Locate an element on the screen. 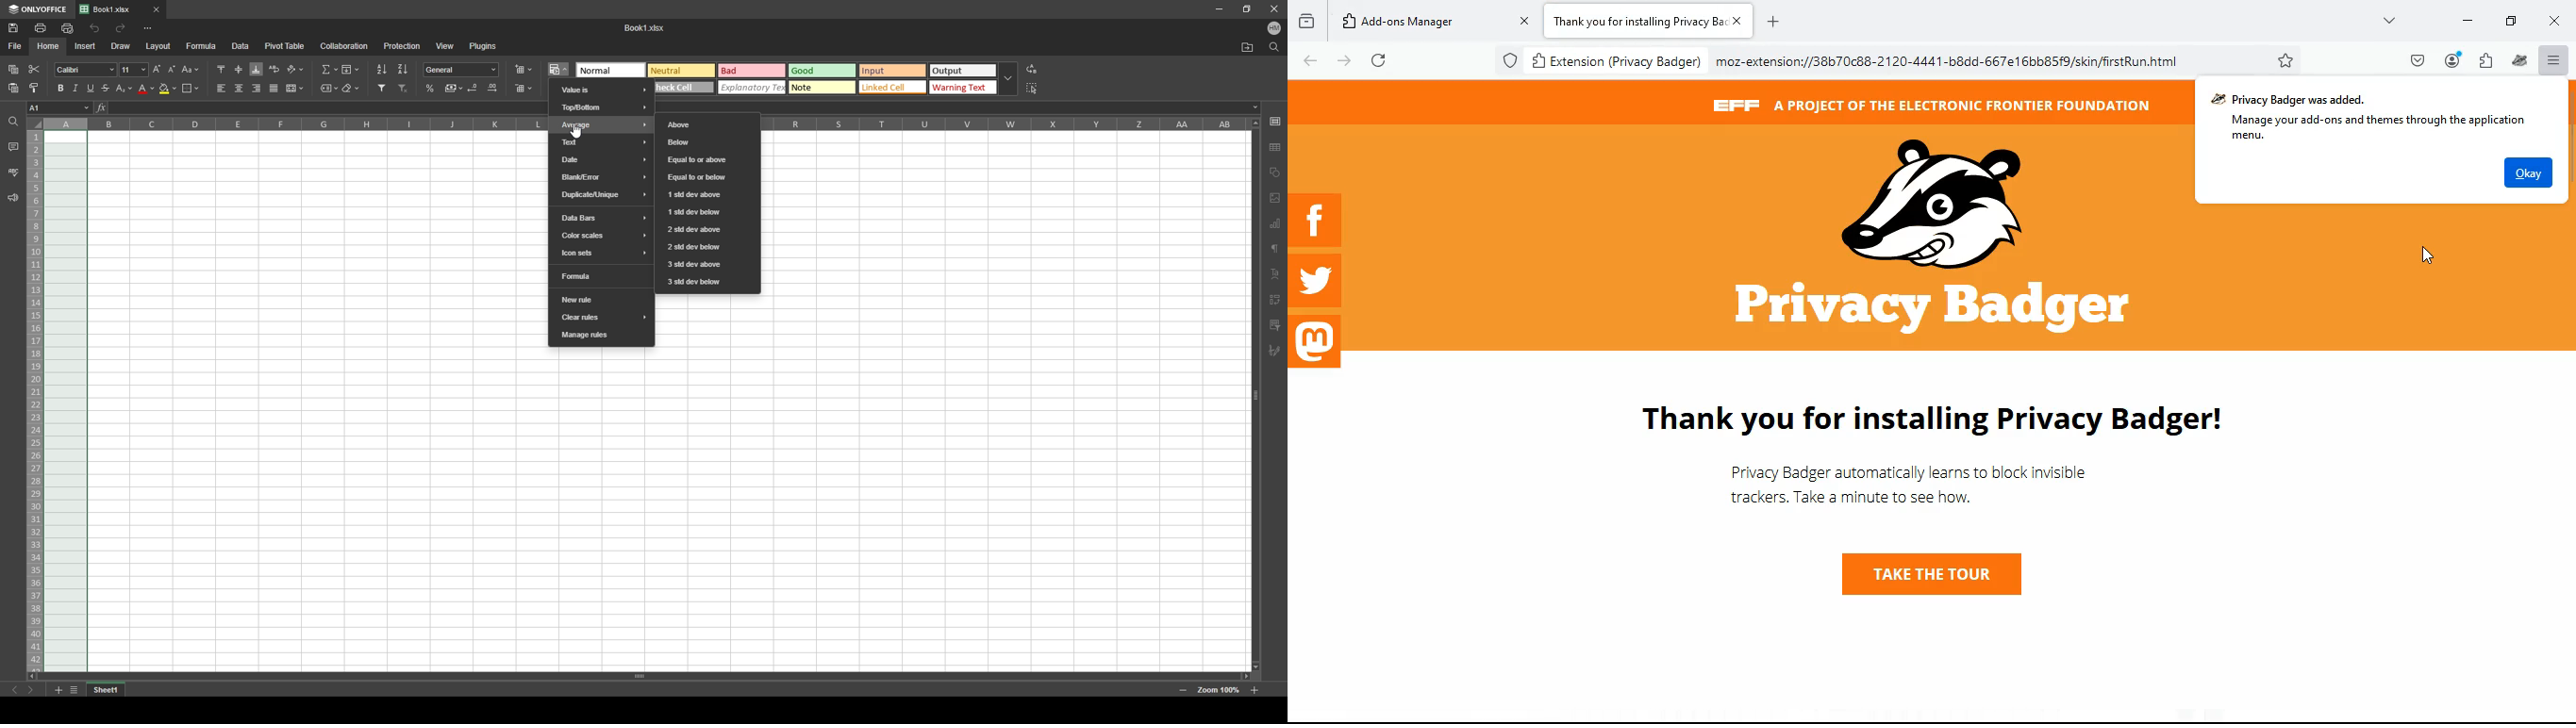 The width and height of the screenshot is (2576, 728). extensions is located at coordinates (2485, 59).